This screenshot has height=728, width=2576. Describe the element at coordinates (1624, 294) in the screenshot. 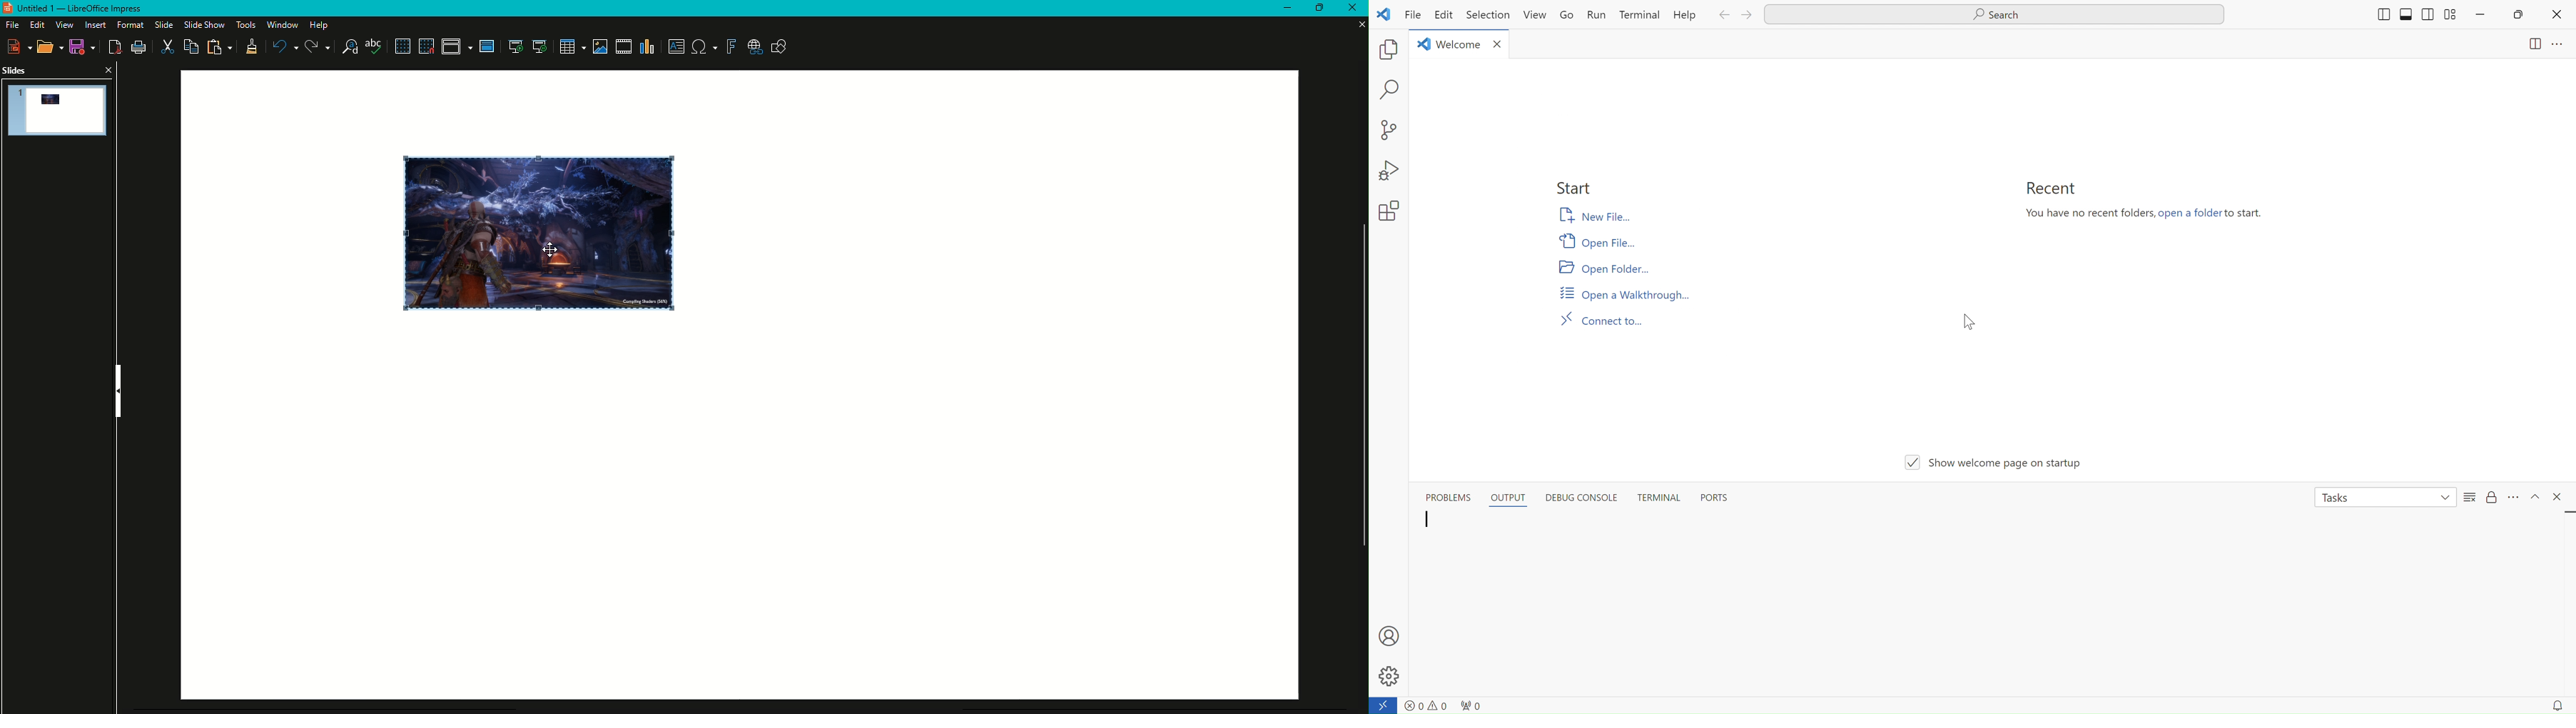

I see `Open a Walkthrough` at that location.